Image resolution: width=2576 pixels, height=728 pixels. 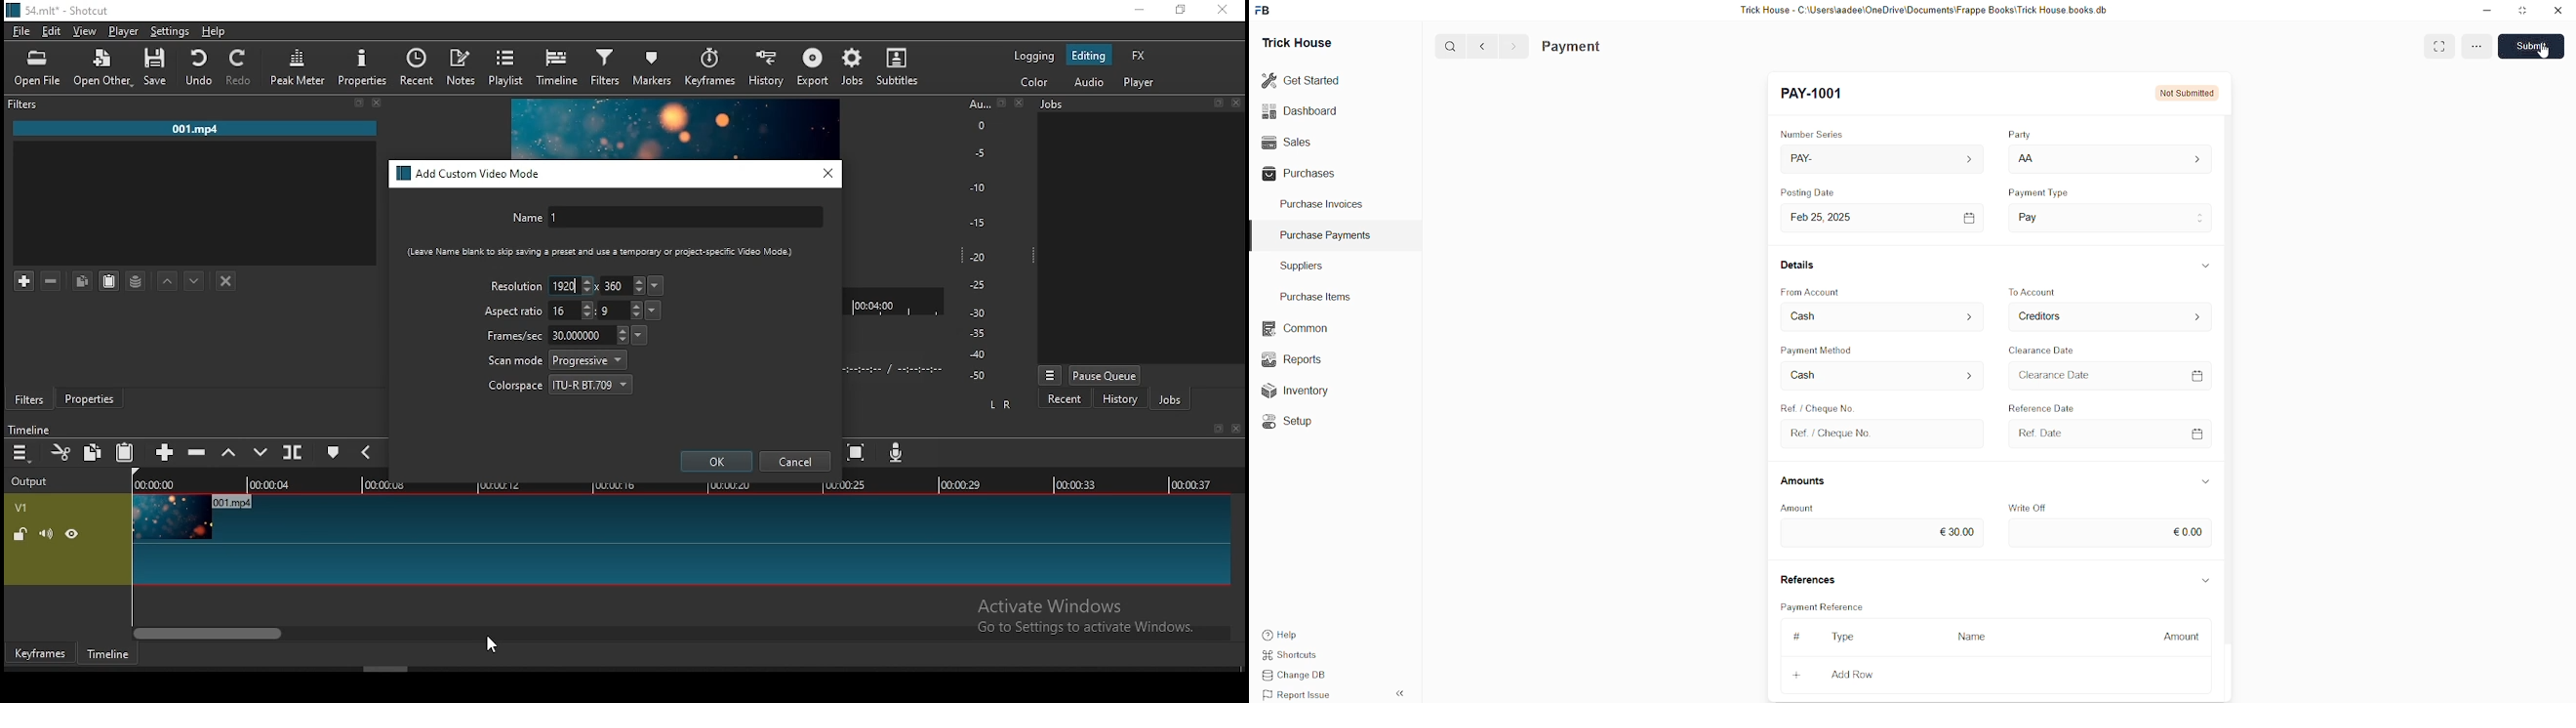 What do you see at coordinates (978, 257) in the screenshot?
I see `-20` at bounding box center [978, 257].